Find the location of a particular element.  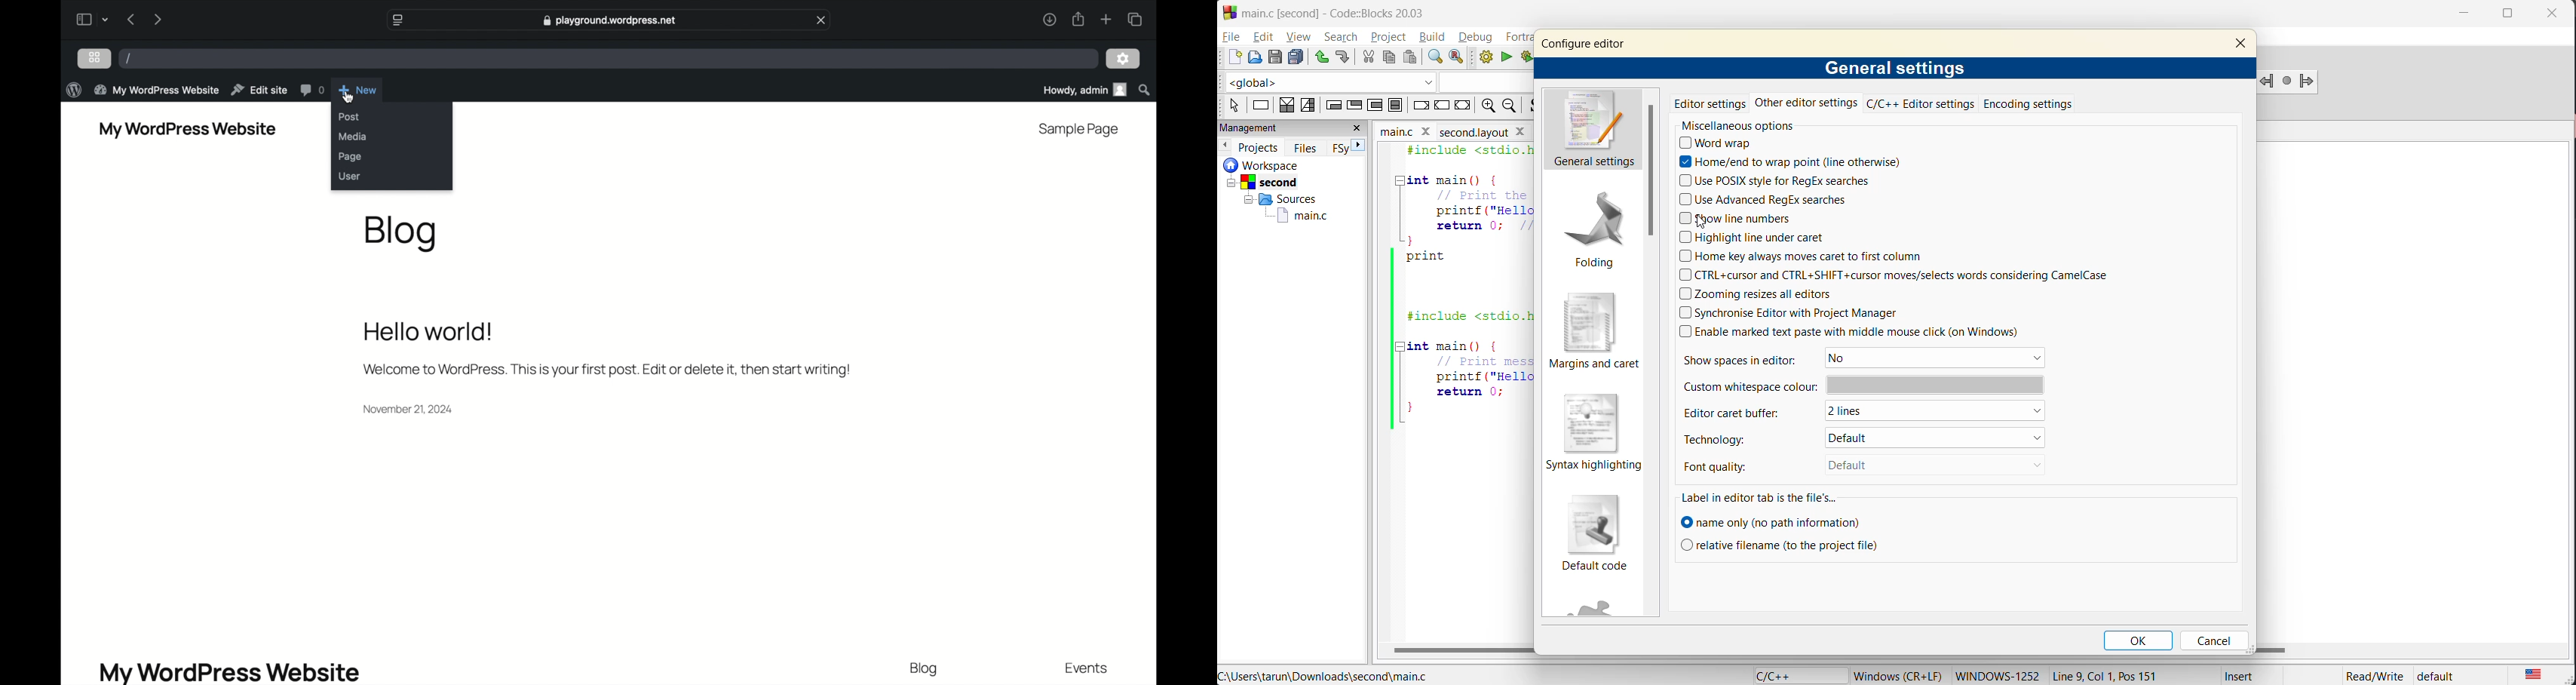

wordpress is located at coordinates (74, 89).